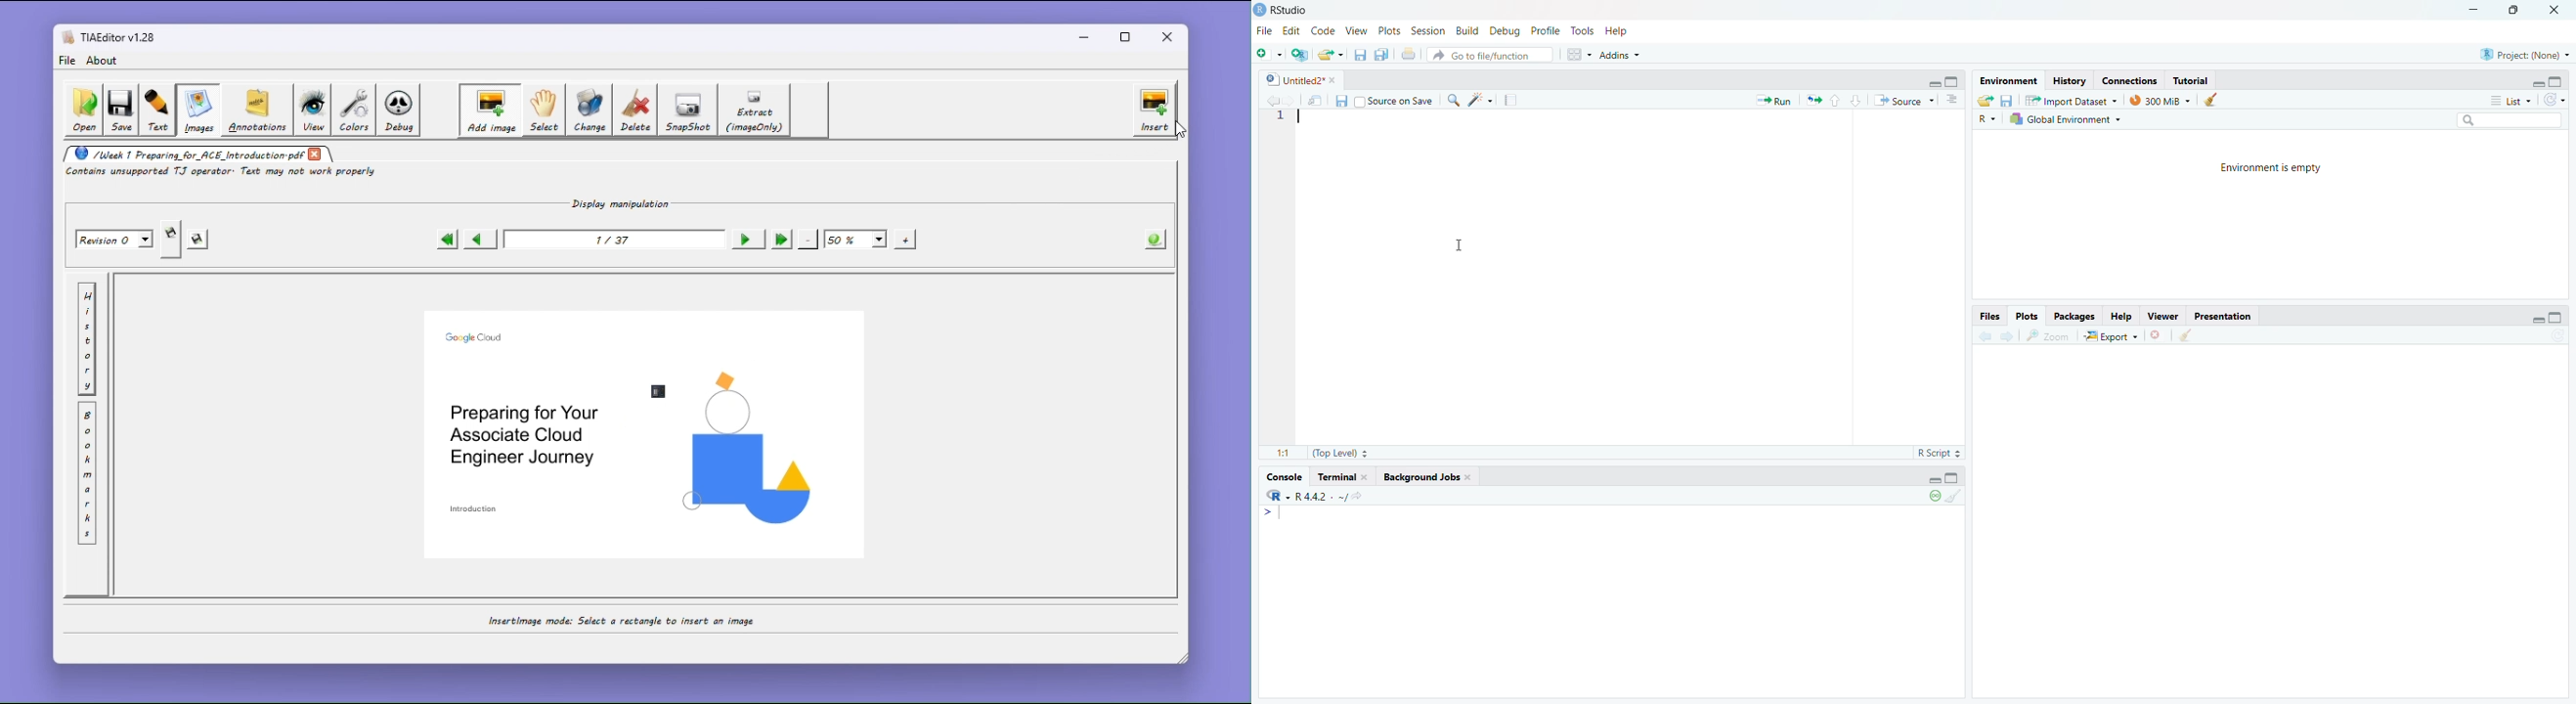 The height and width of the screenshot is (728, 2576). I want to click on hide console, so click(1956, 479).